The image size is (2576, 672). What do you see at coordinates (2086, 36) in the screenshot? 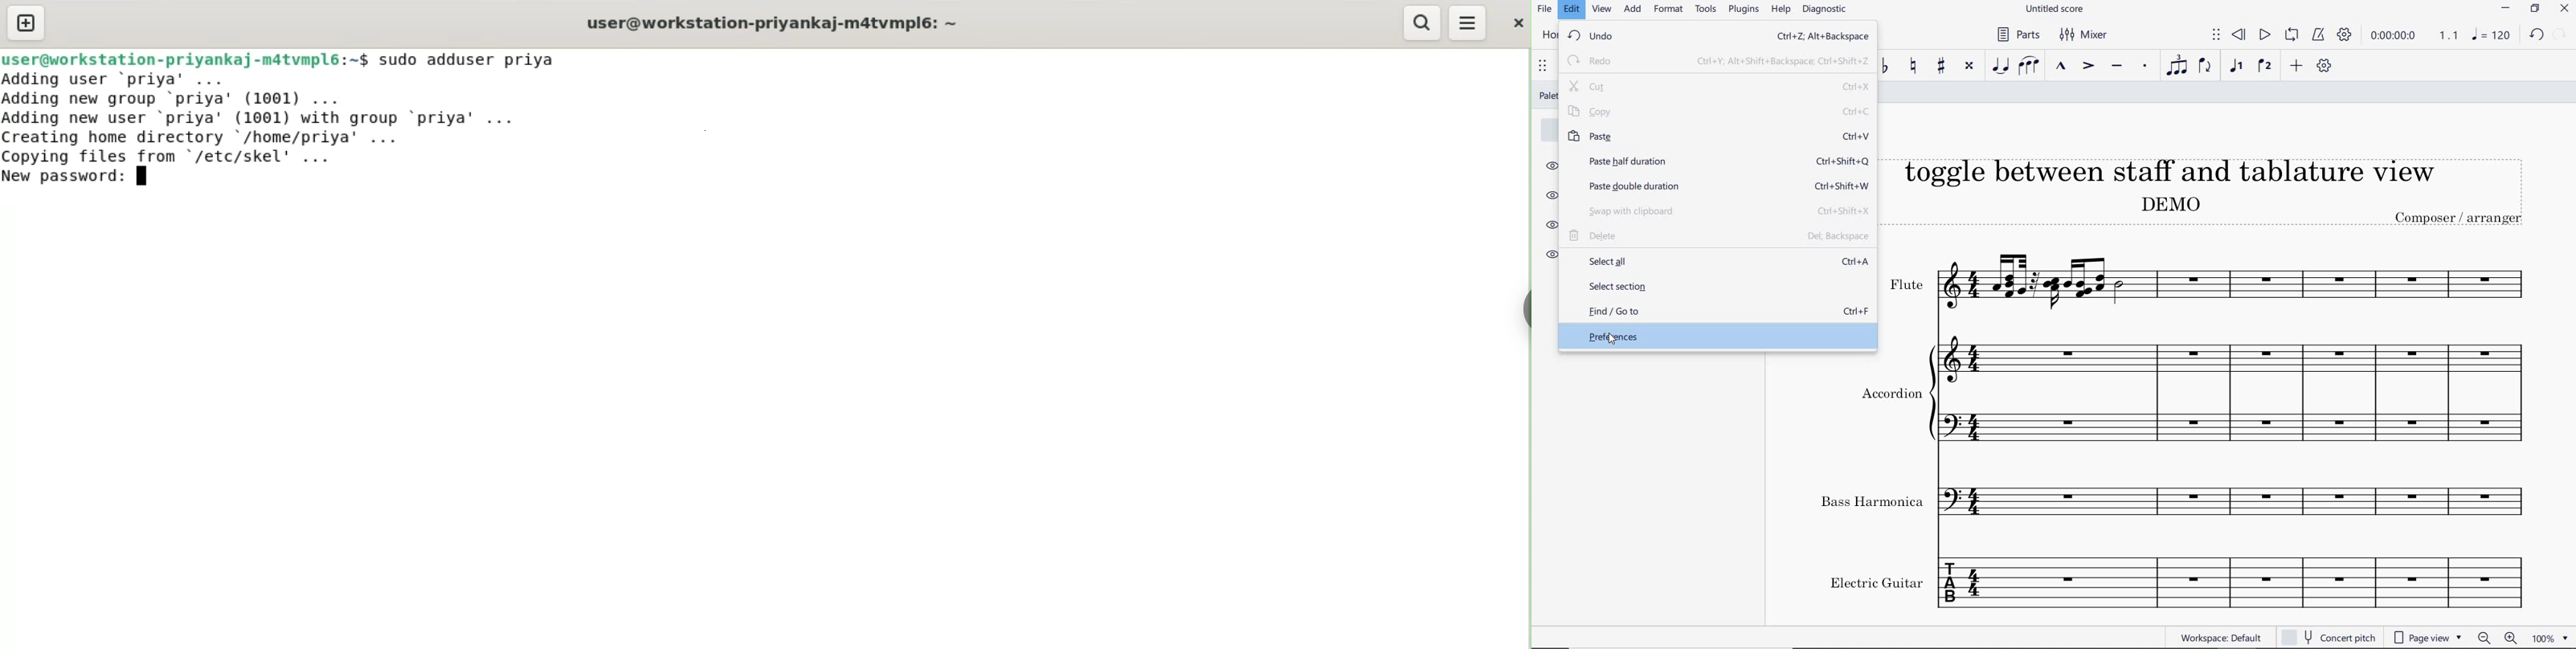
I see `mixer` at bounding box center [2086, 36].